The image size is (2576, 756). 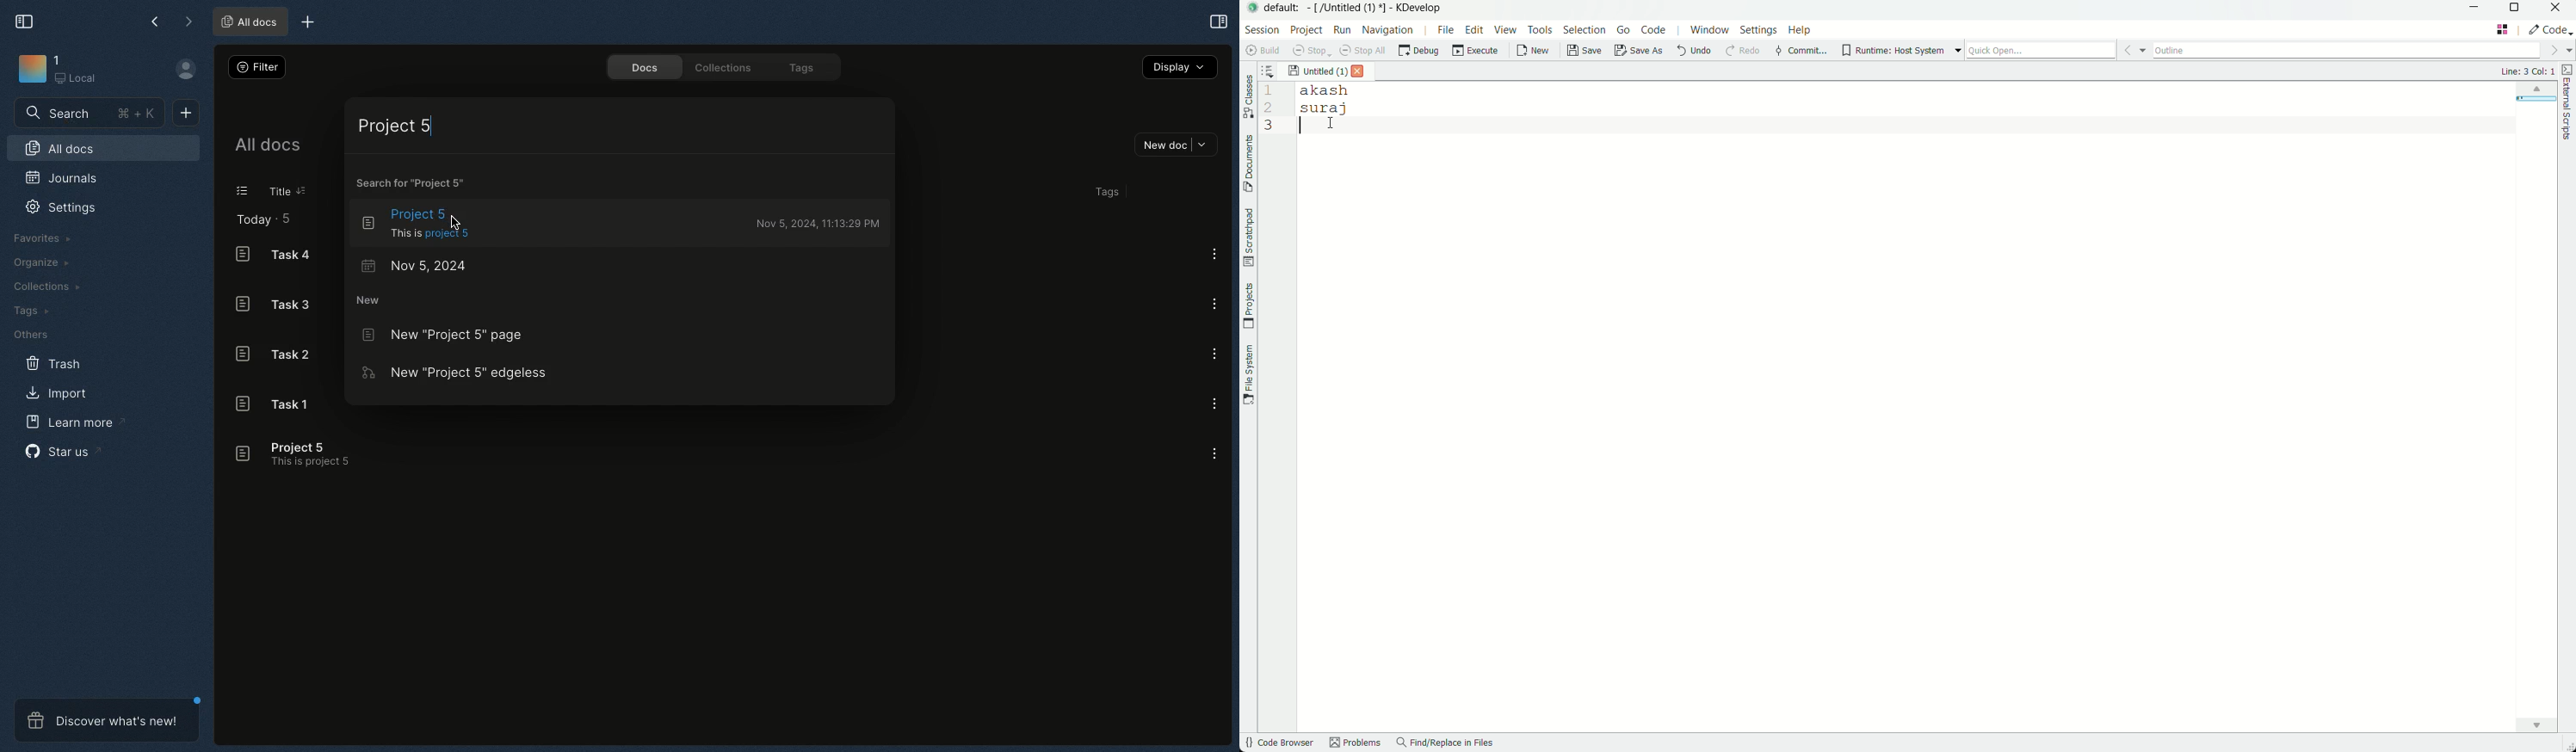 What do you see at coordinates (640, 66) in the screenshot?
I see `Docs` at bounding box center [640, 66].